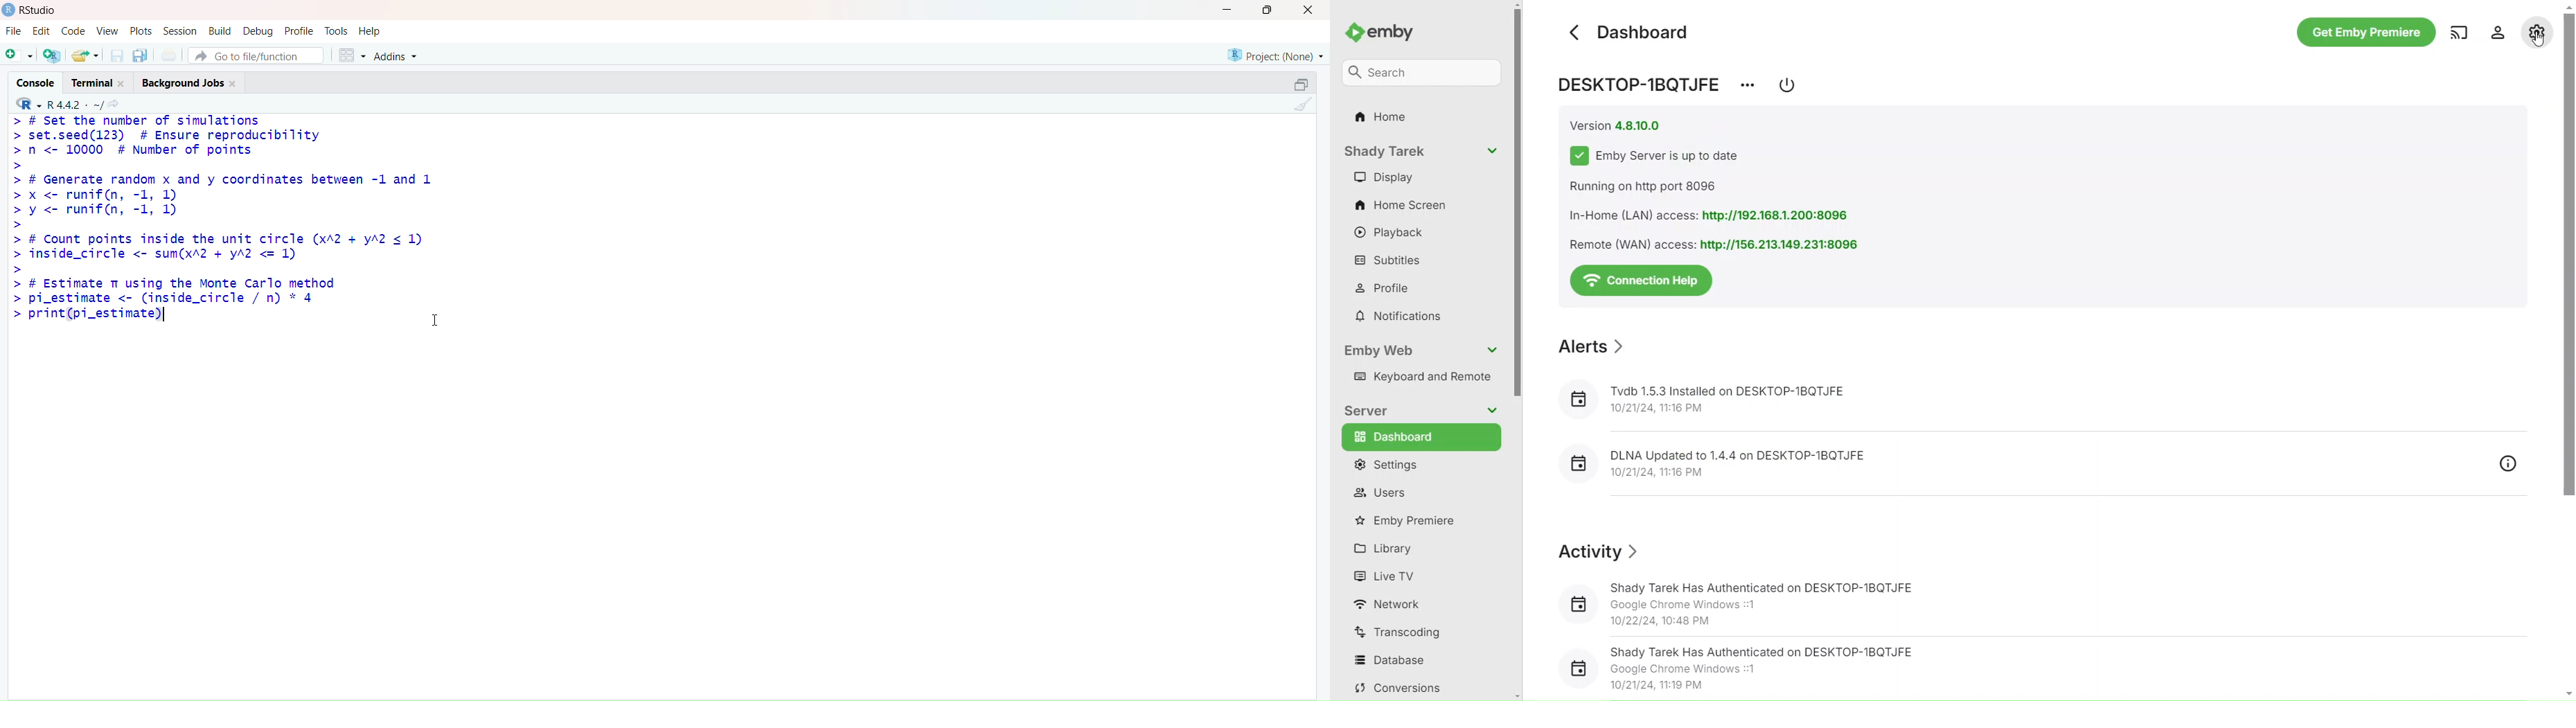 The image size is (2576, 728). Describe the element at coordinates (438, 315) in the screenshot. I see `Cursor` at that location.